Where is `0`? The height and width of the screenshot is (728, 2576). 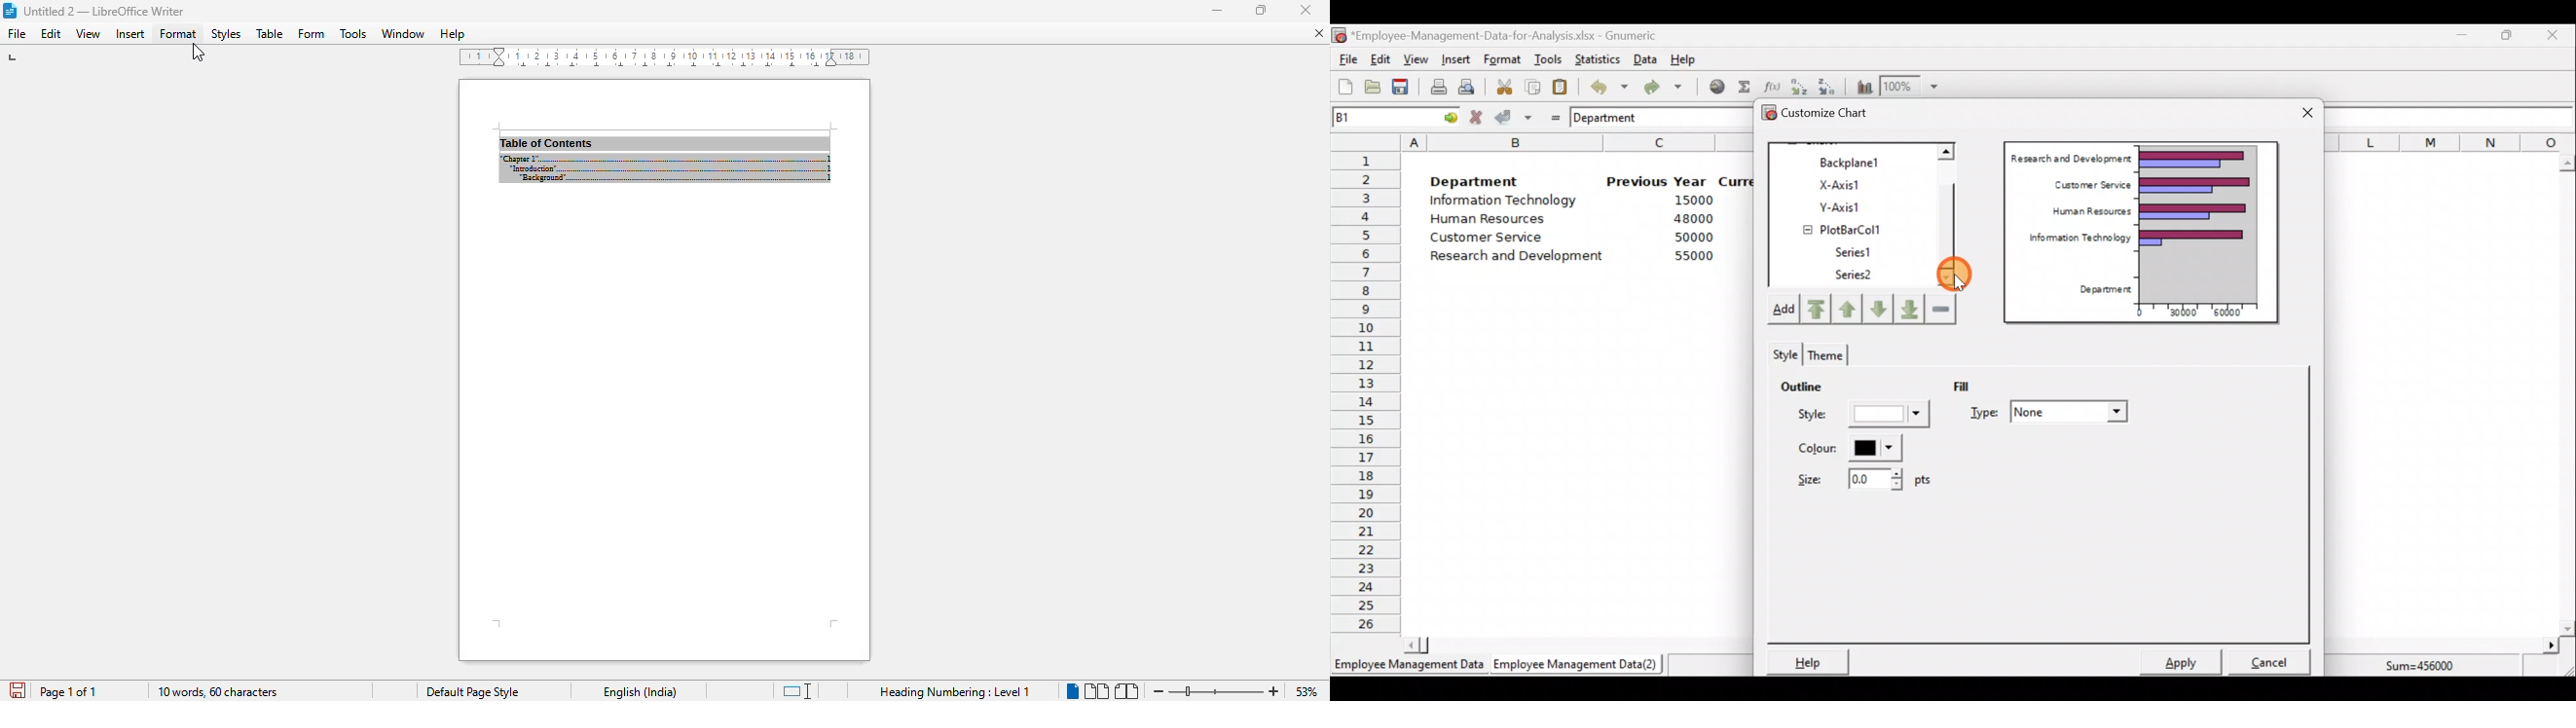 0 is located at coordinates (2139, 312).